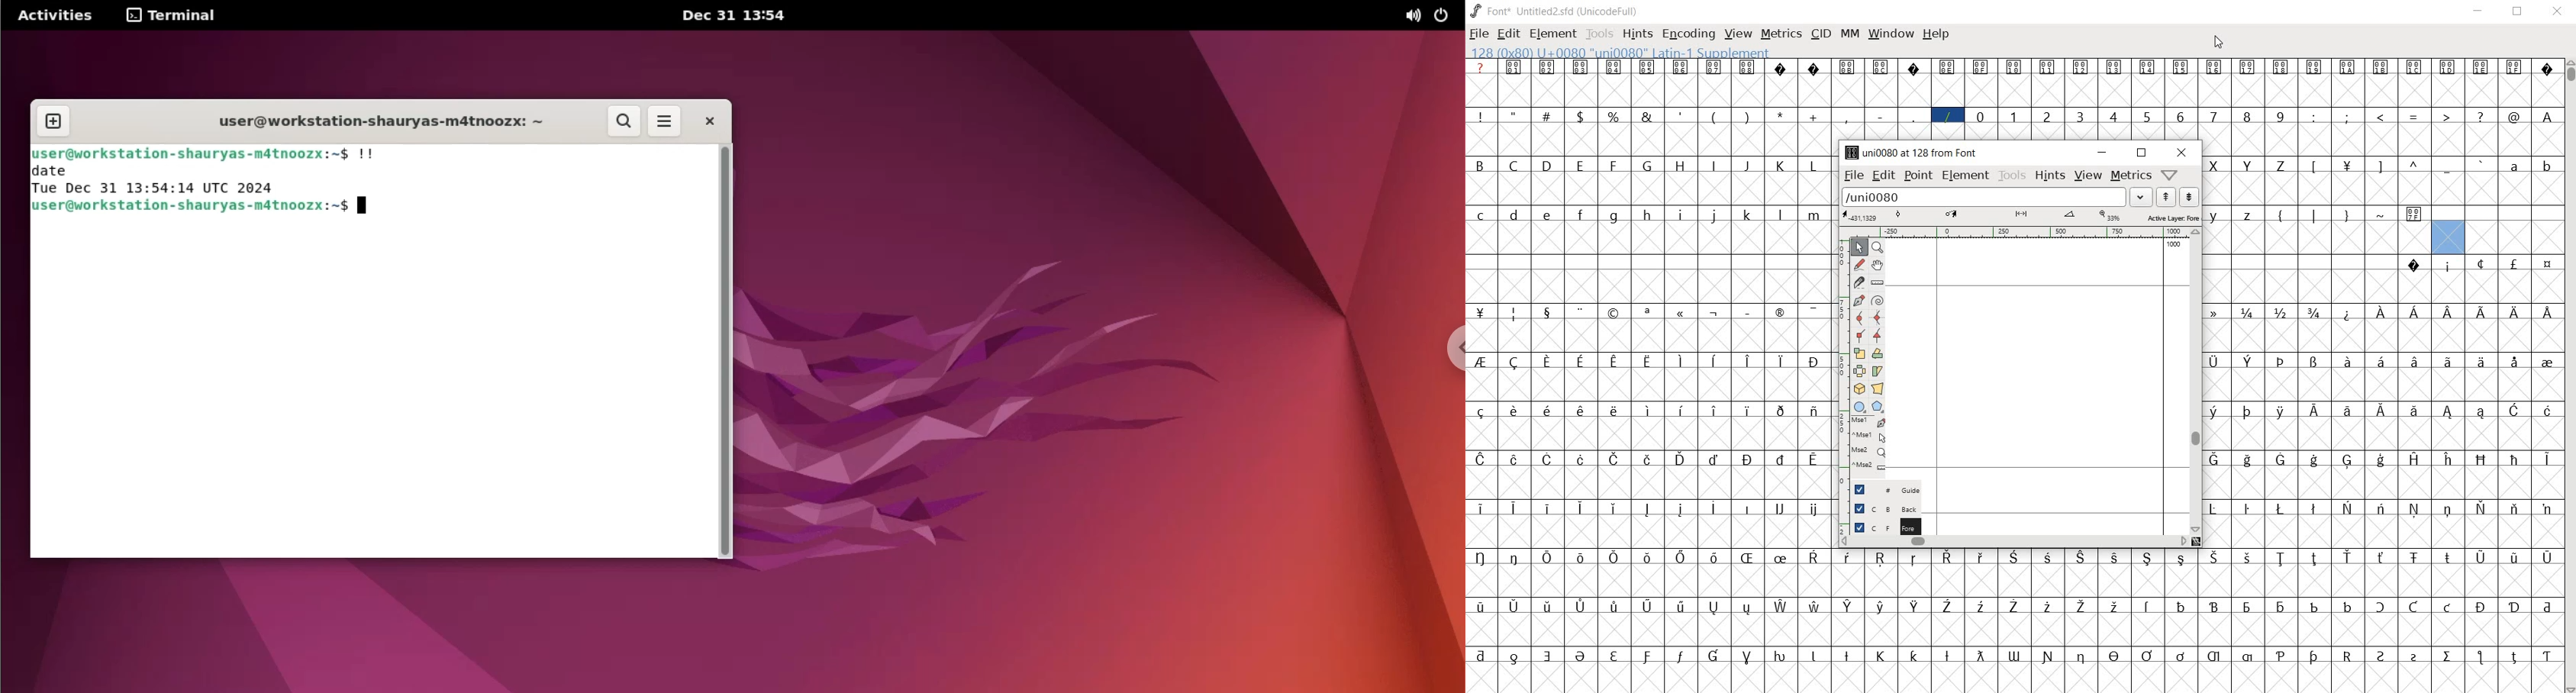 Image resolution: width=2576 pixels, height=700 pixels. I want to click on glyph, so click(1547, 361).